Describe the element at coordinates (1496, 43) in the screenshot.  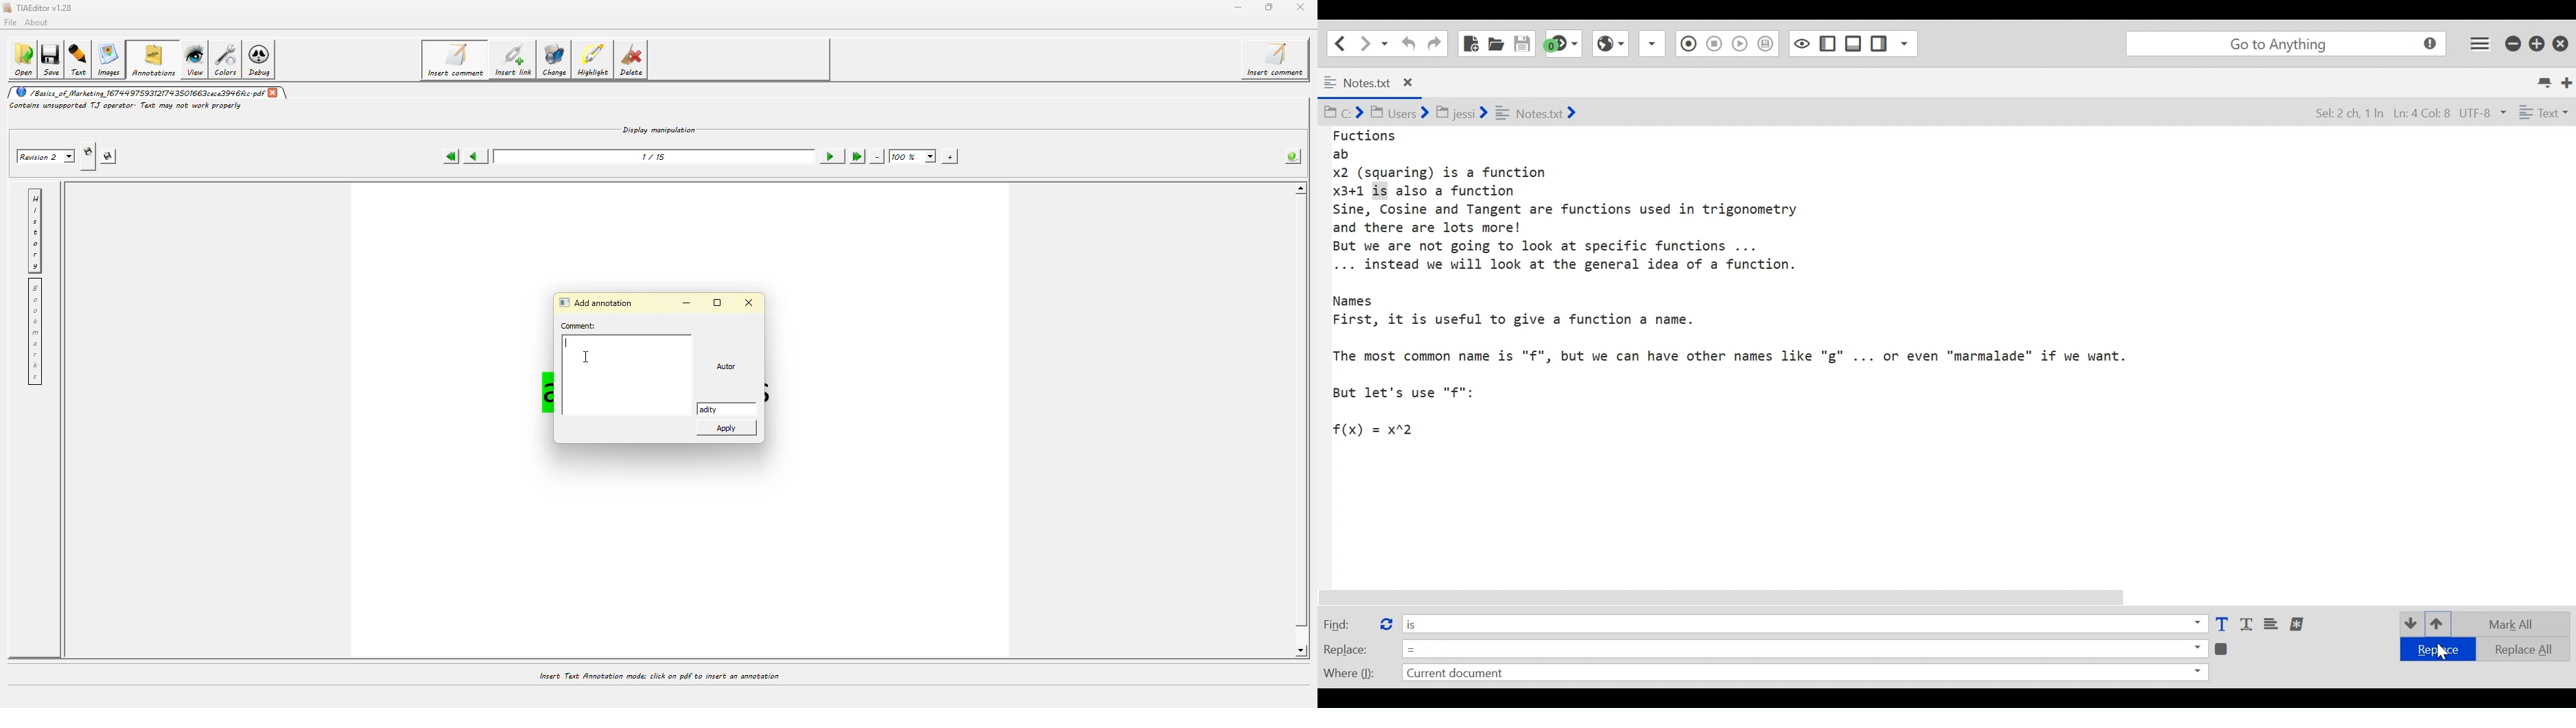
I see `Open File` at that location.